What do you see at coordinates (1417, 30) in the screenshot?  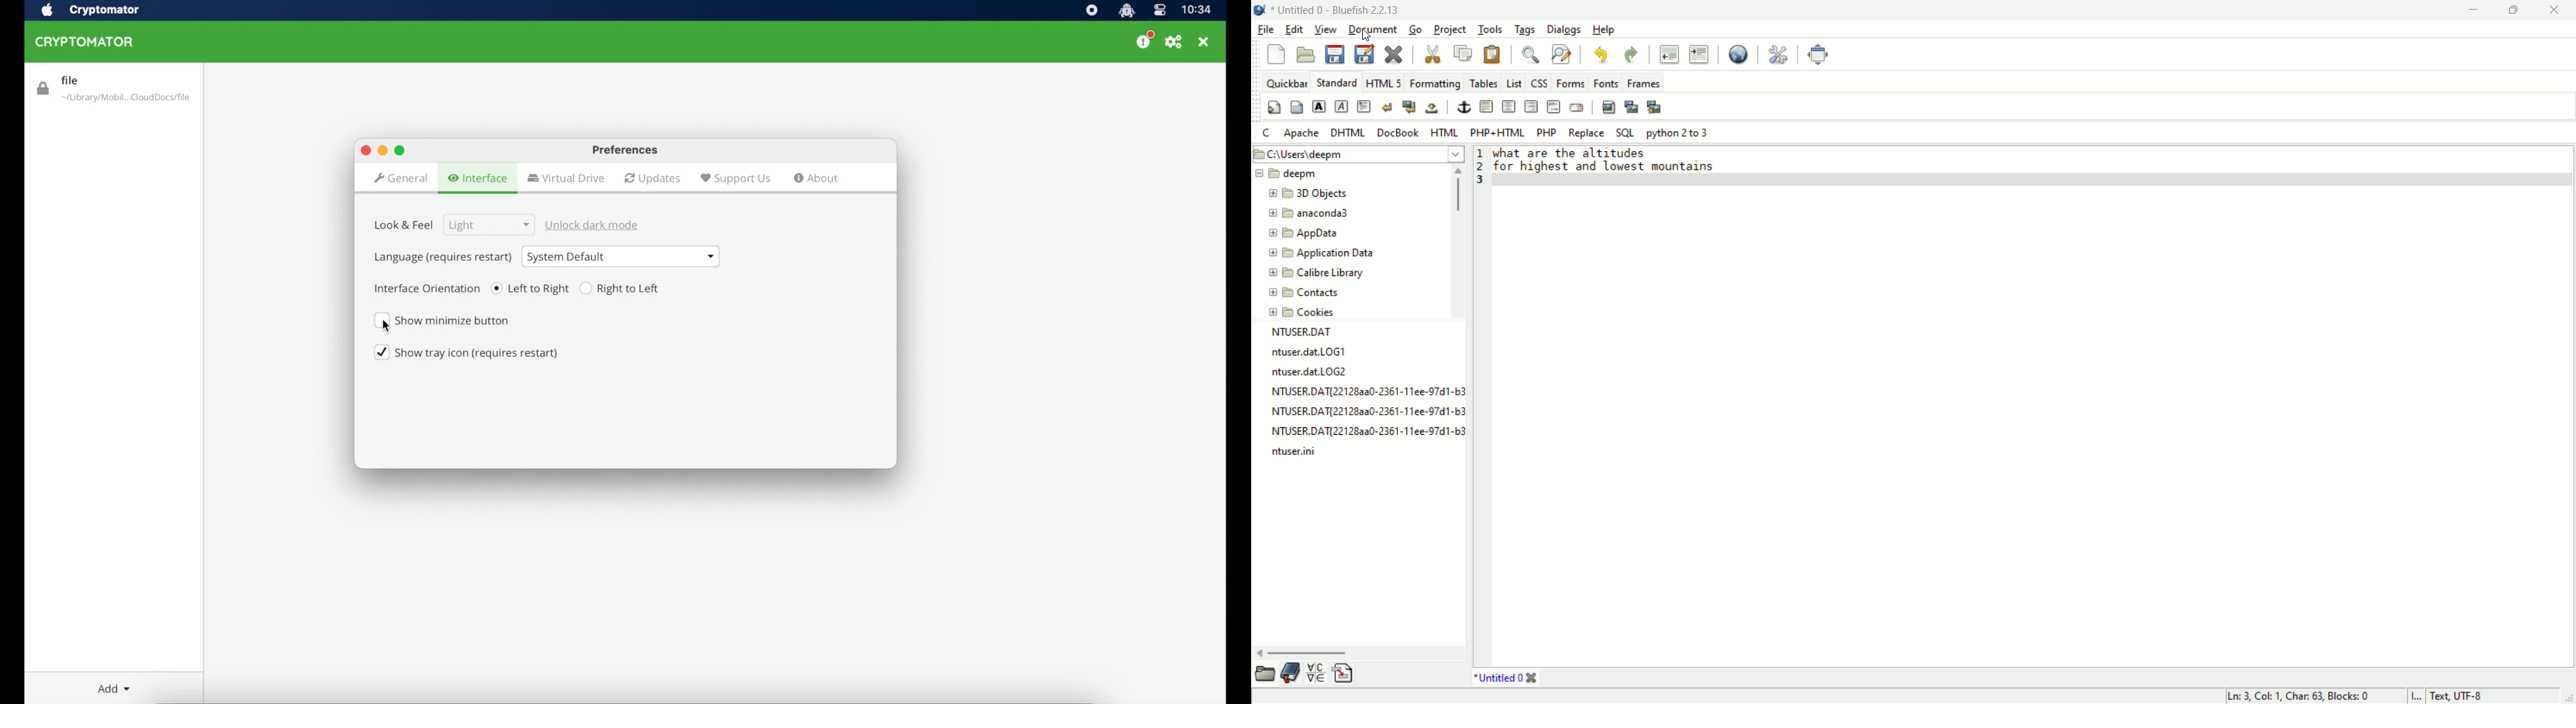 I see `go` at bounding box center [1417, 30].